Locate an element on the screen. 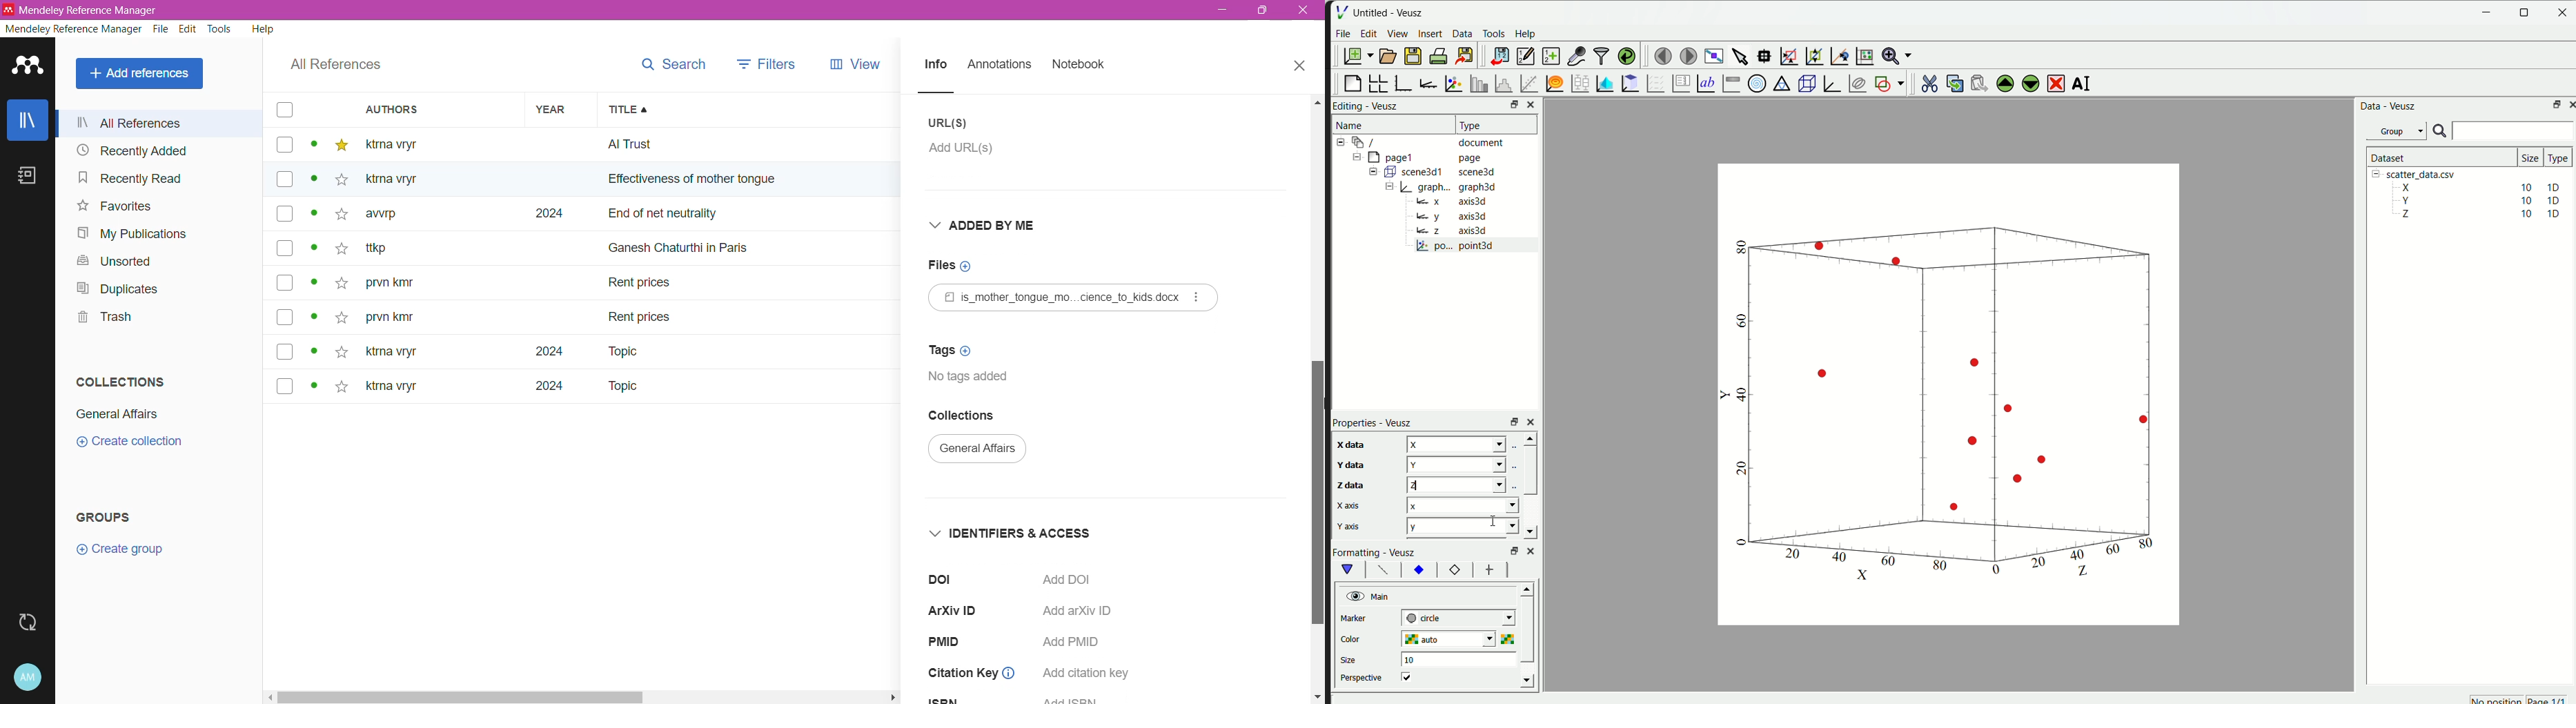 The height and width of the screenshot is (728, 2576). Notebook is located at coordinates (28, 175).